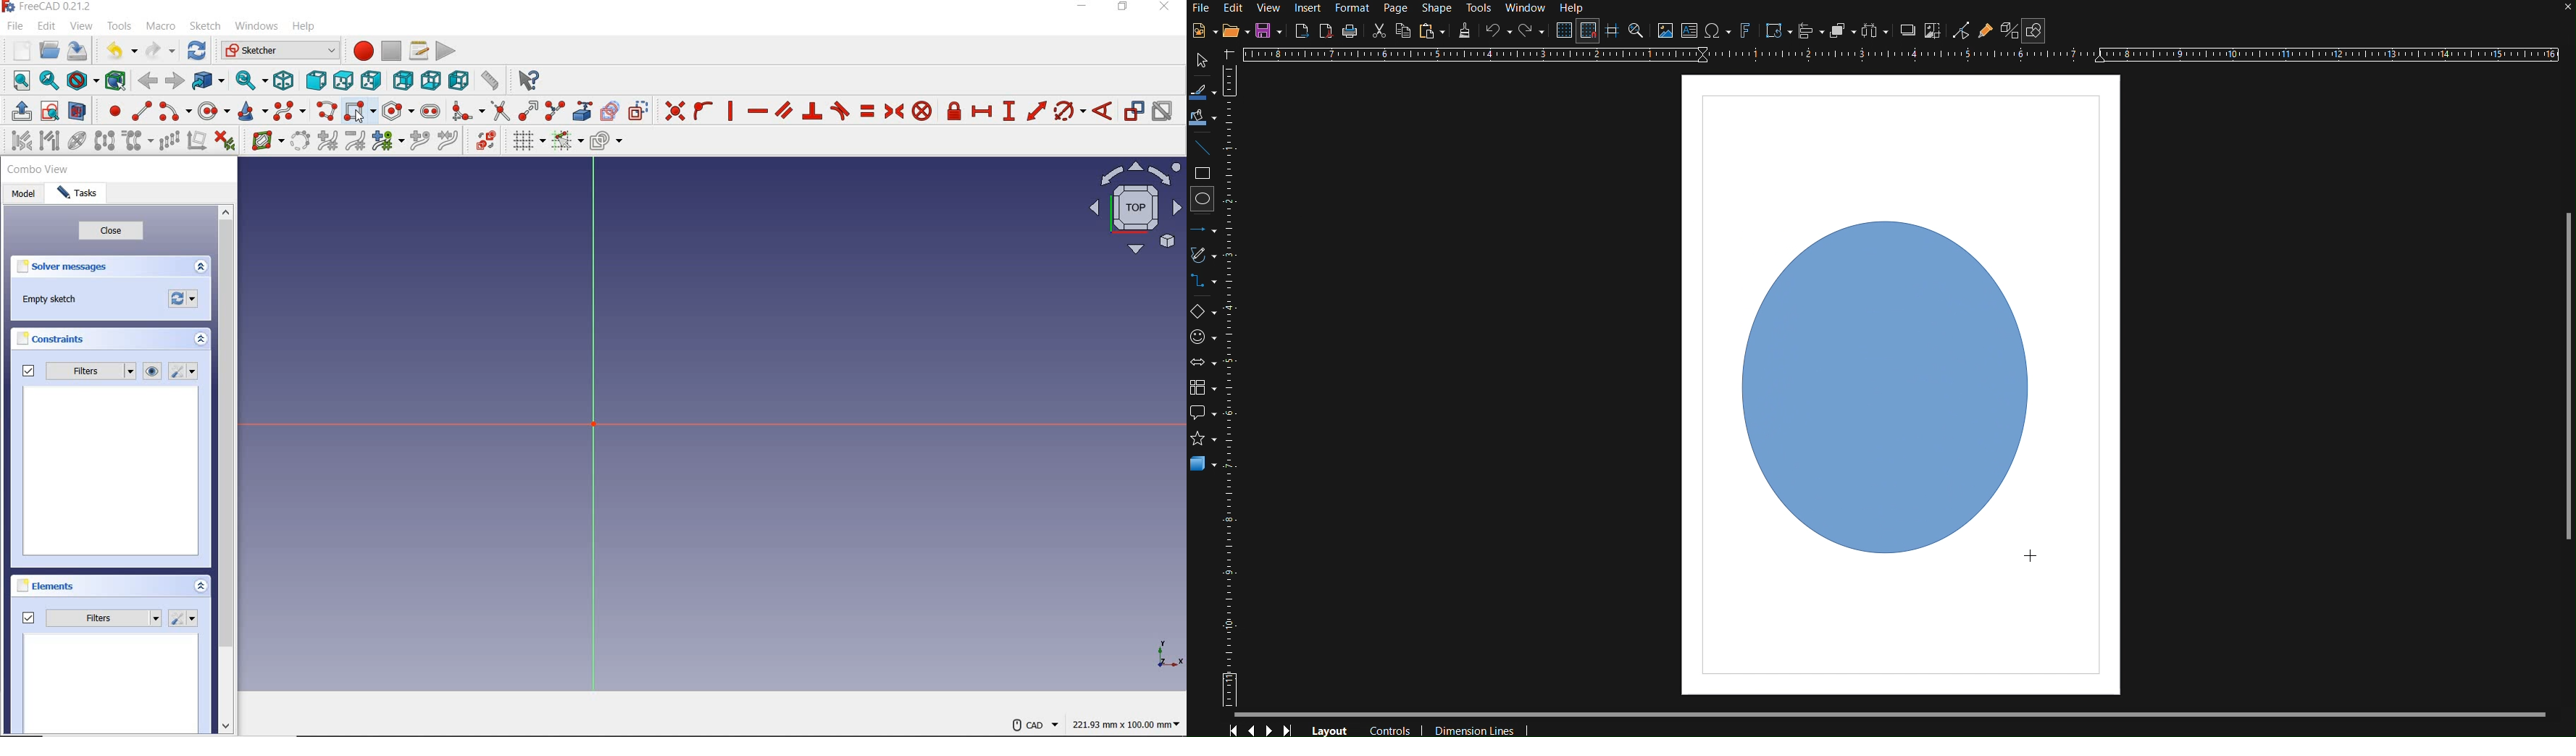 The image size is (2576, 756). I want to click on settings, so click(186, 371).